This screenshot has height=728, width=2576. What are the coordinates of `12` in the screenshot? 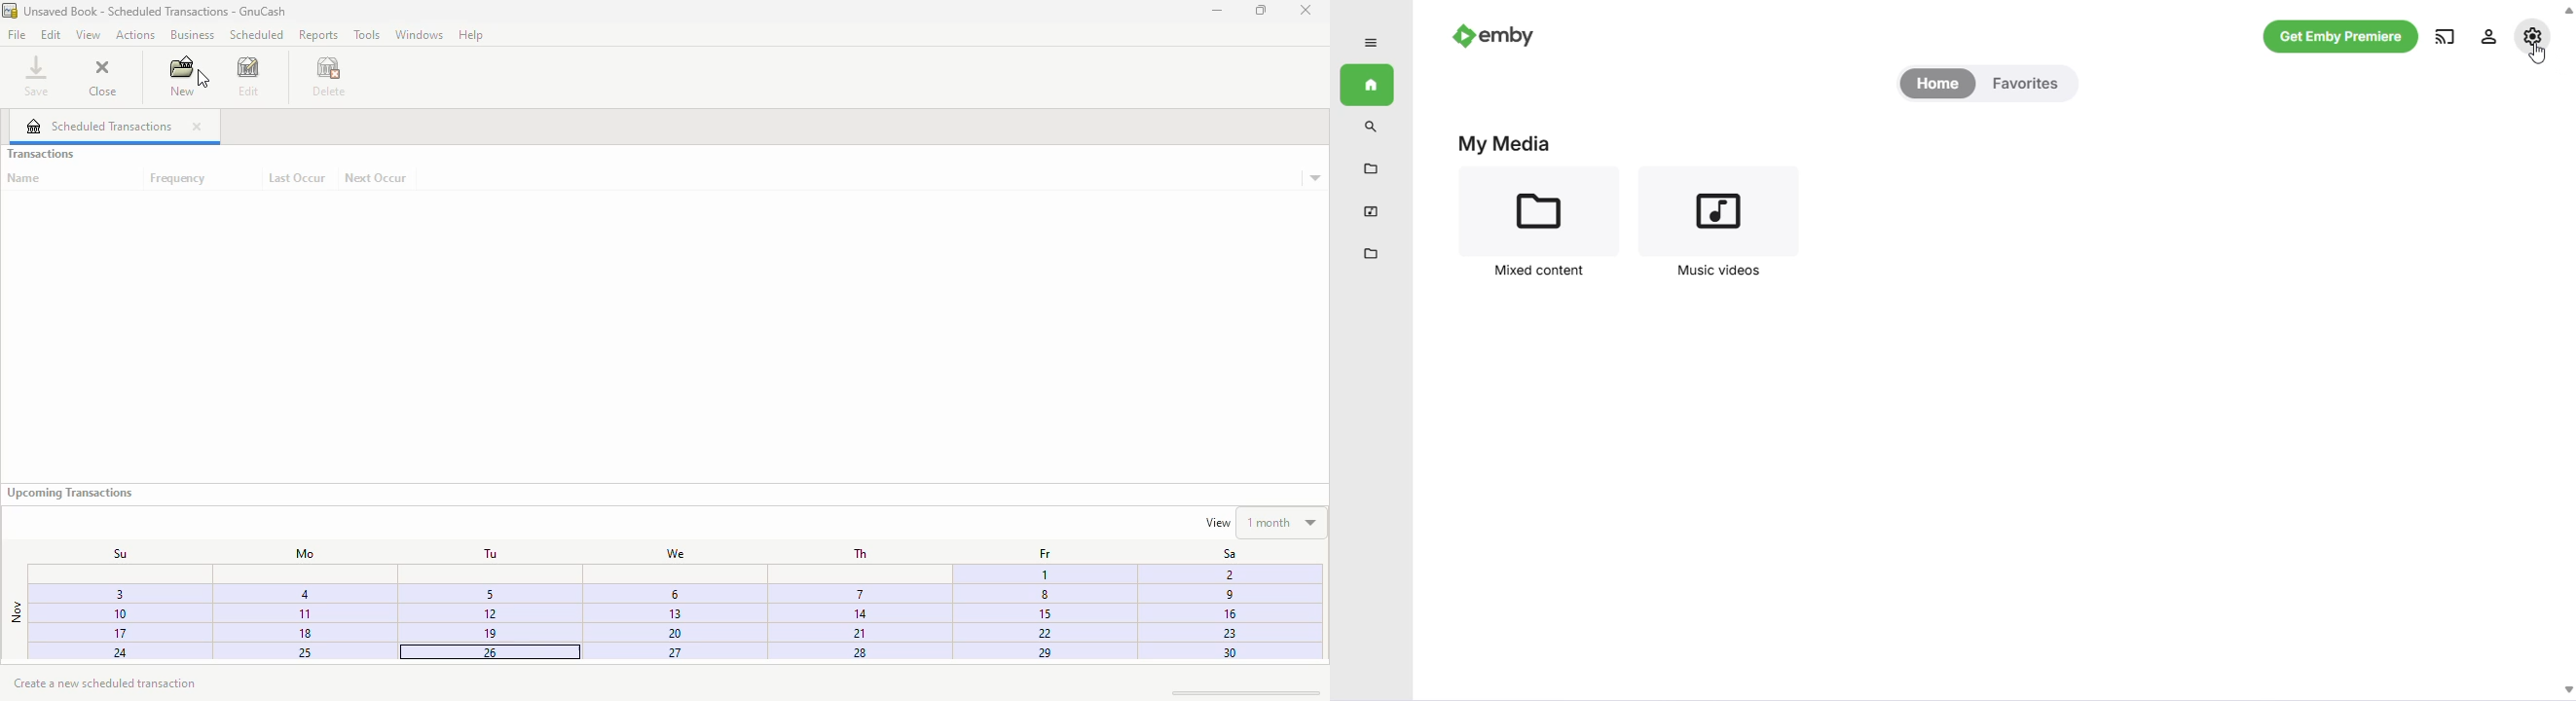 It's located at (492, 614).